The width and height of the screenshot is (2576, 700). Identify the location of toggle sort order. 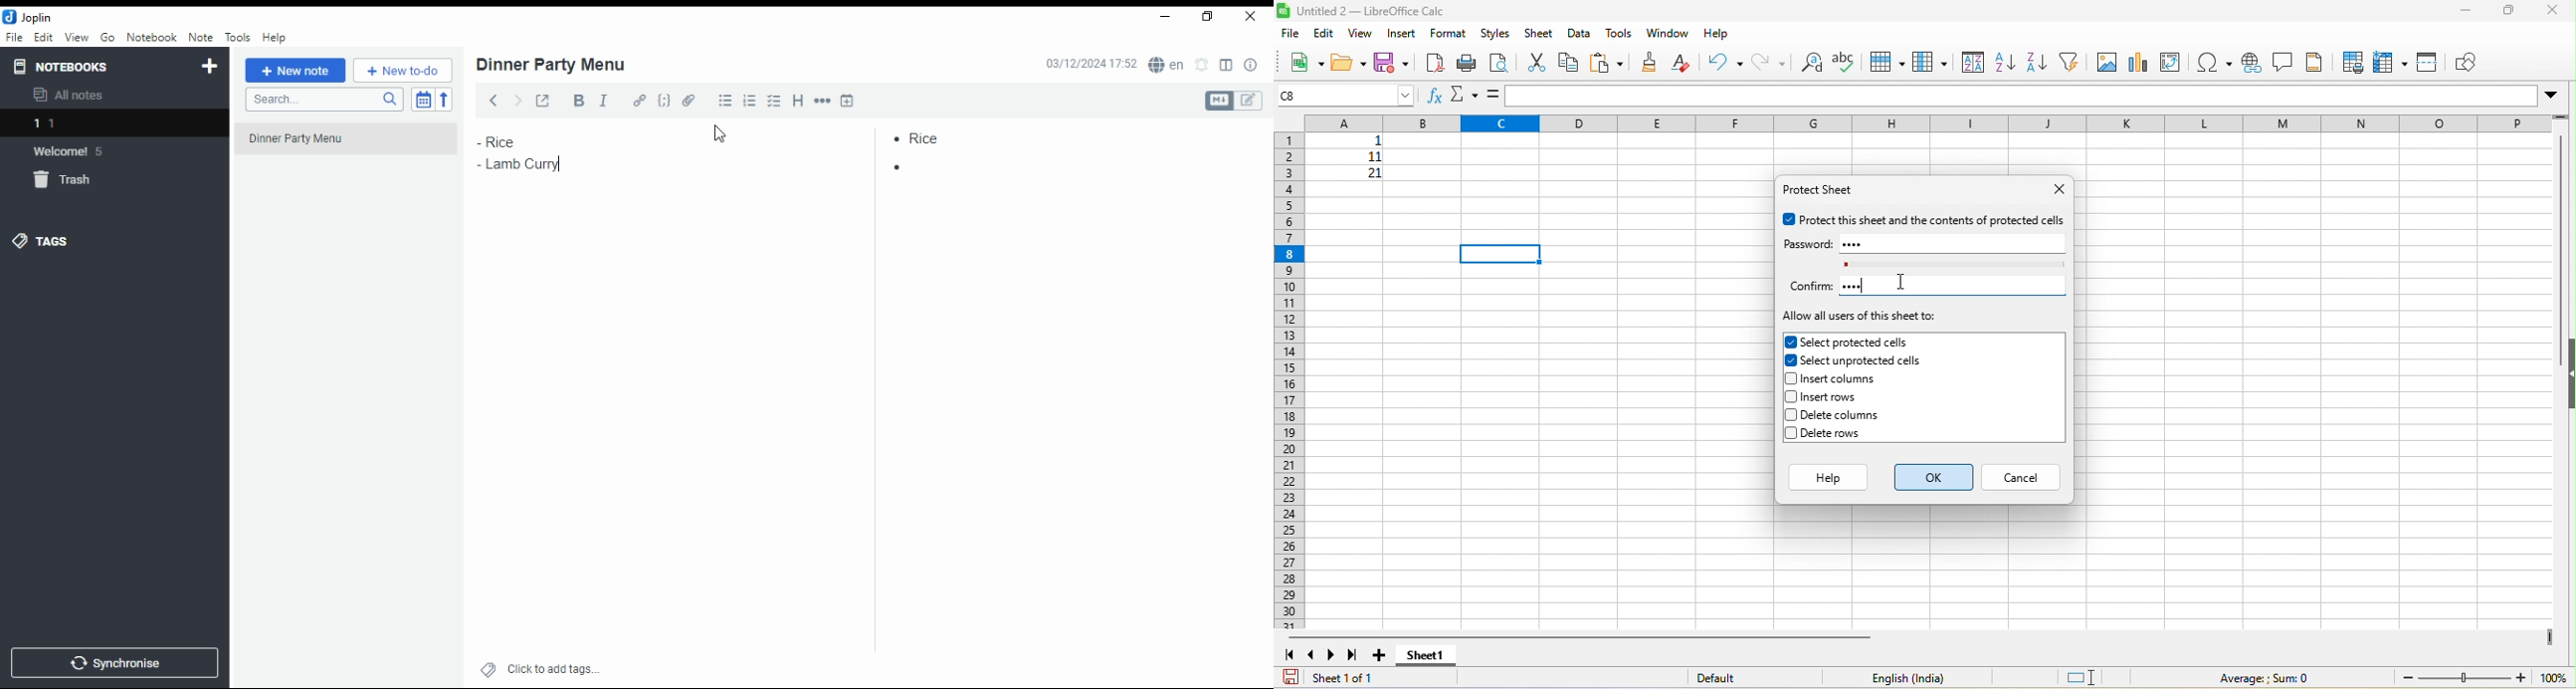
(422, 99).